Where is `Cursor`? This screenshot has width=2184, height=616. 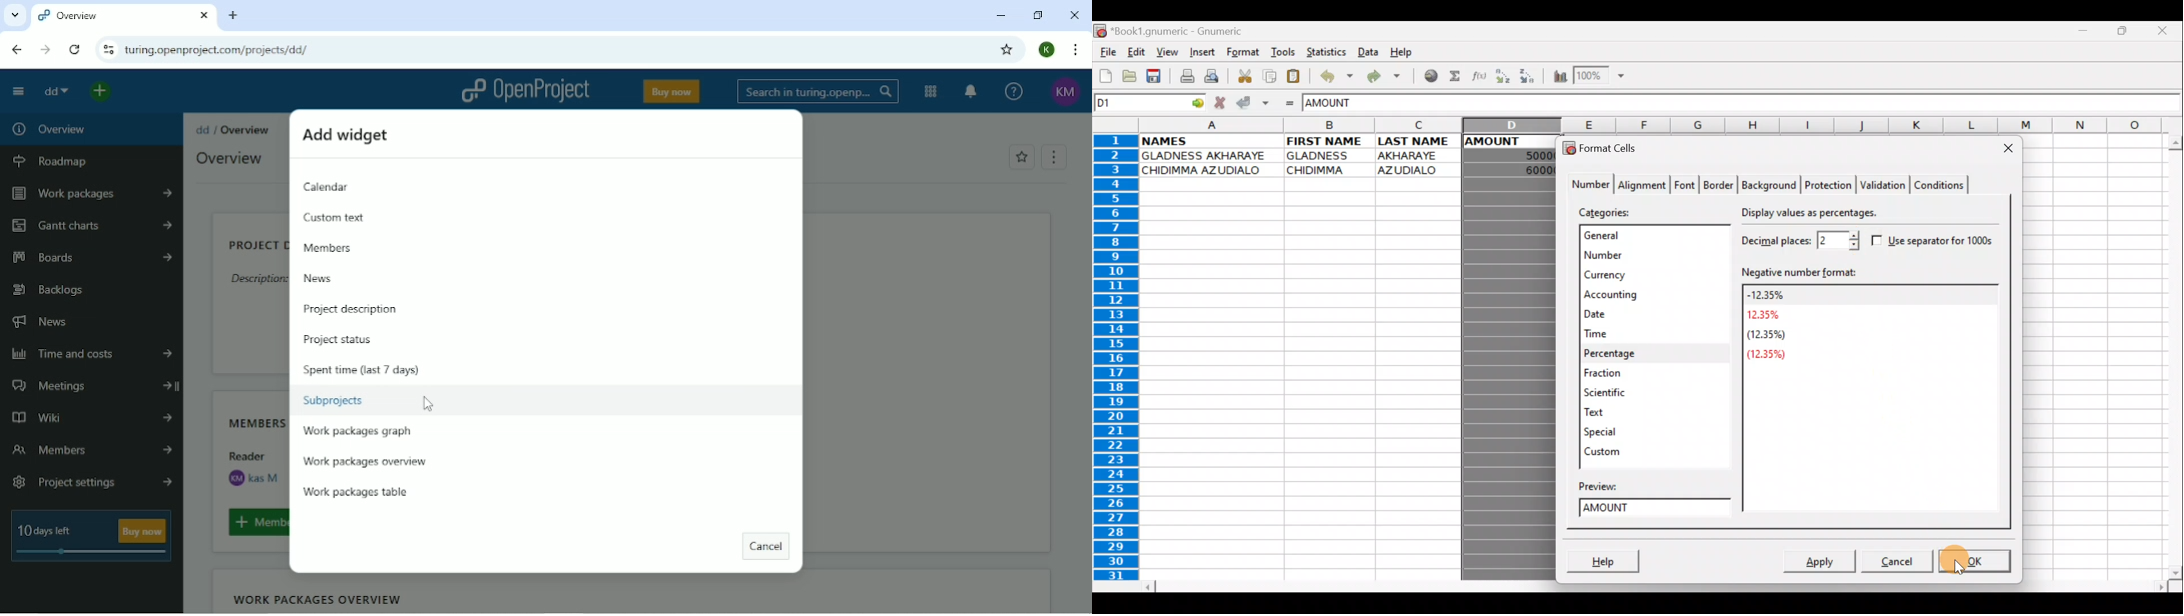
Cursor is located at coordinates (428, 404).